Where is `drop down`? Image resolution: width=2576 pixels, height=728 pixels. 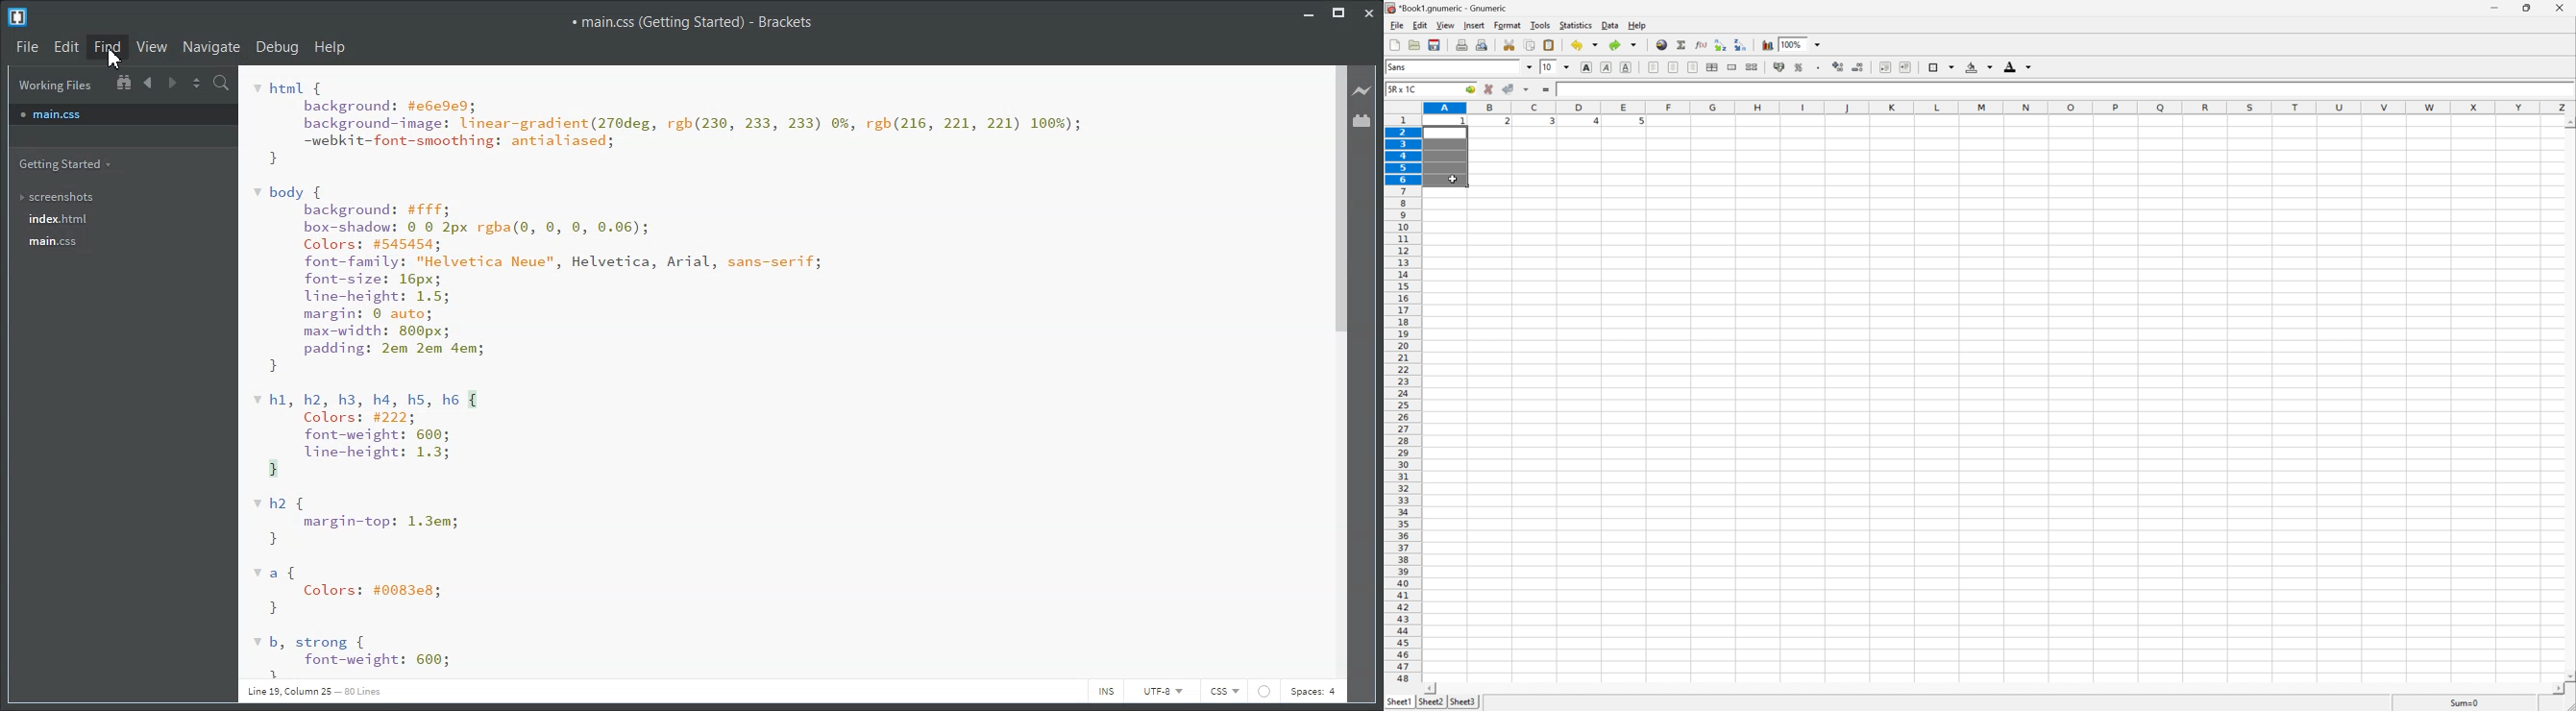 drop down is located at coordinates (1818, 45).